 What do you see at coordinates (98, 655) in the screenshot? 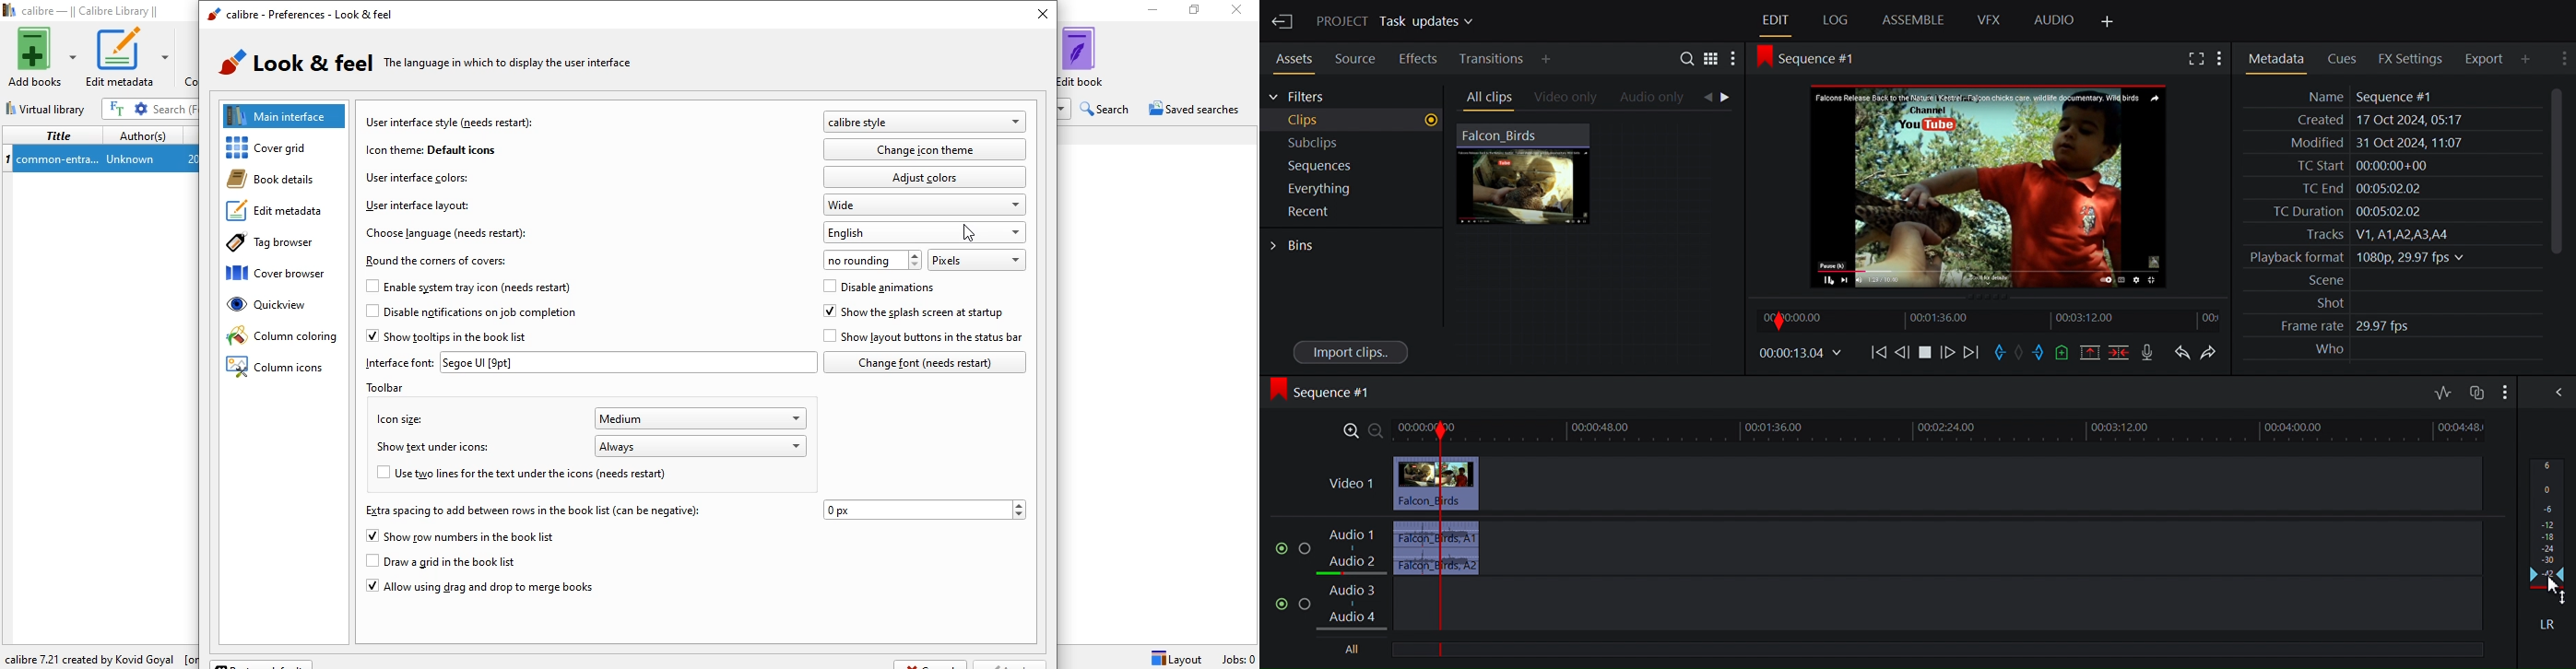
I see `Configure calibre` at bounding box center [98, 655].